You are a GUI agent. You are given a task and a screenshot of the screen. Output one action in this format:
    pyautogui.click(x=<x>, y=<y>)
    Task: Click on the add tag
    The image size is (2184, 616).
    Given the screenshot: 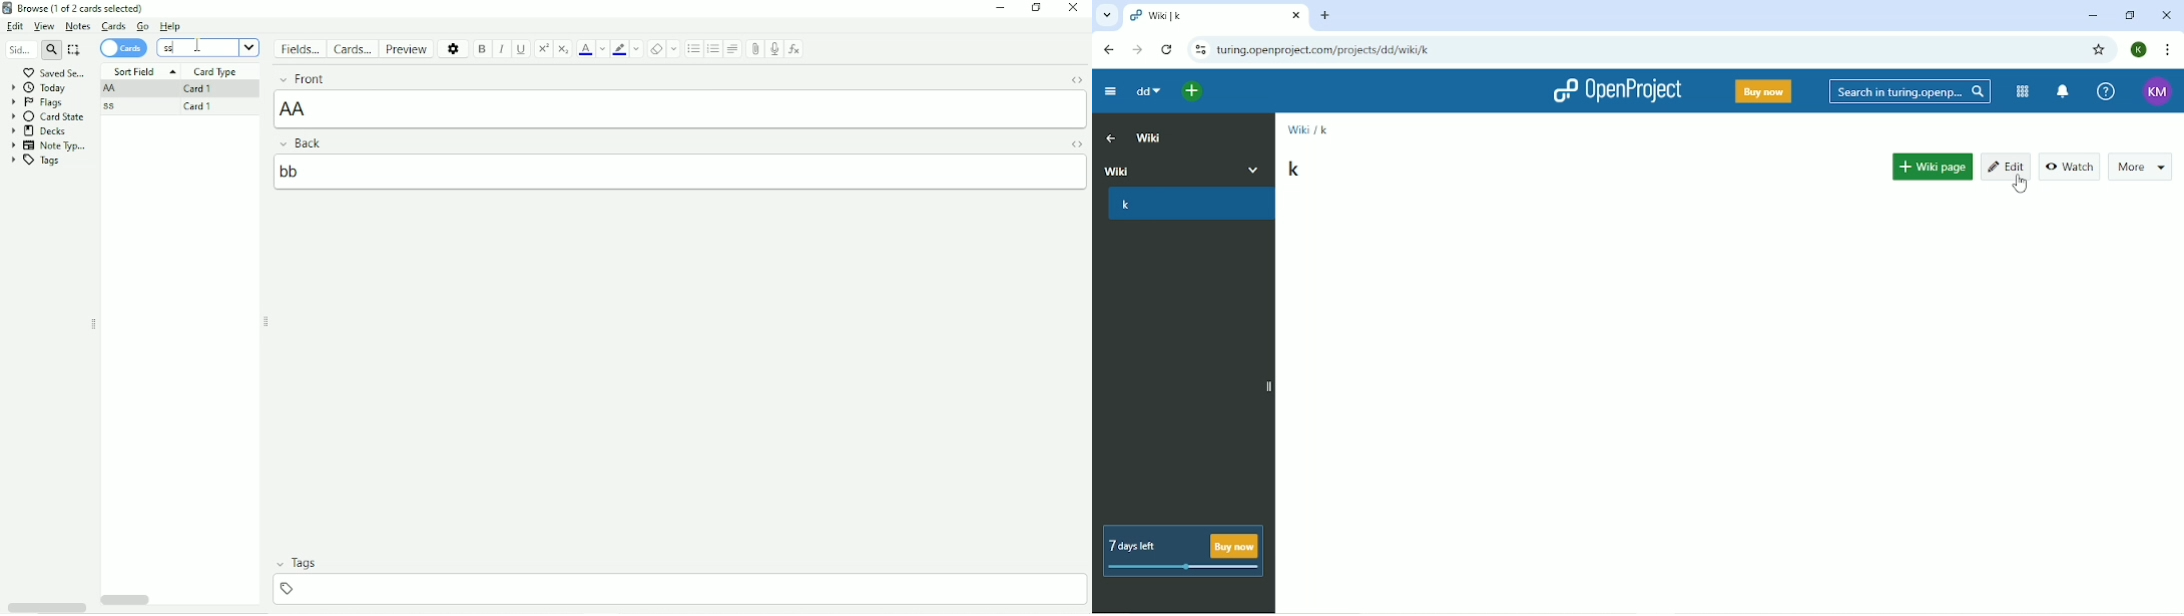 What is the action you would take?
    pyautogui.click(x=684, y=587)
    